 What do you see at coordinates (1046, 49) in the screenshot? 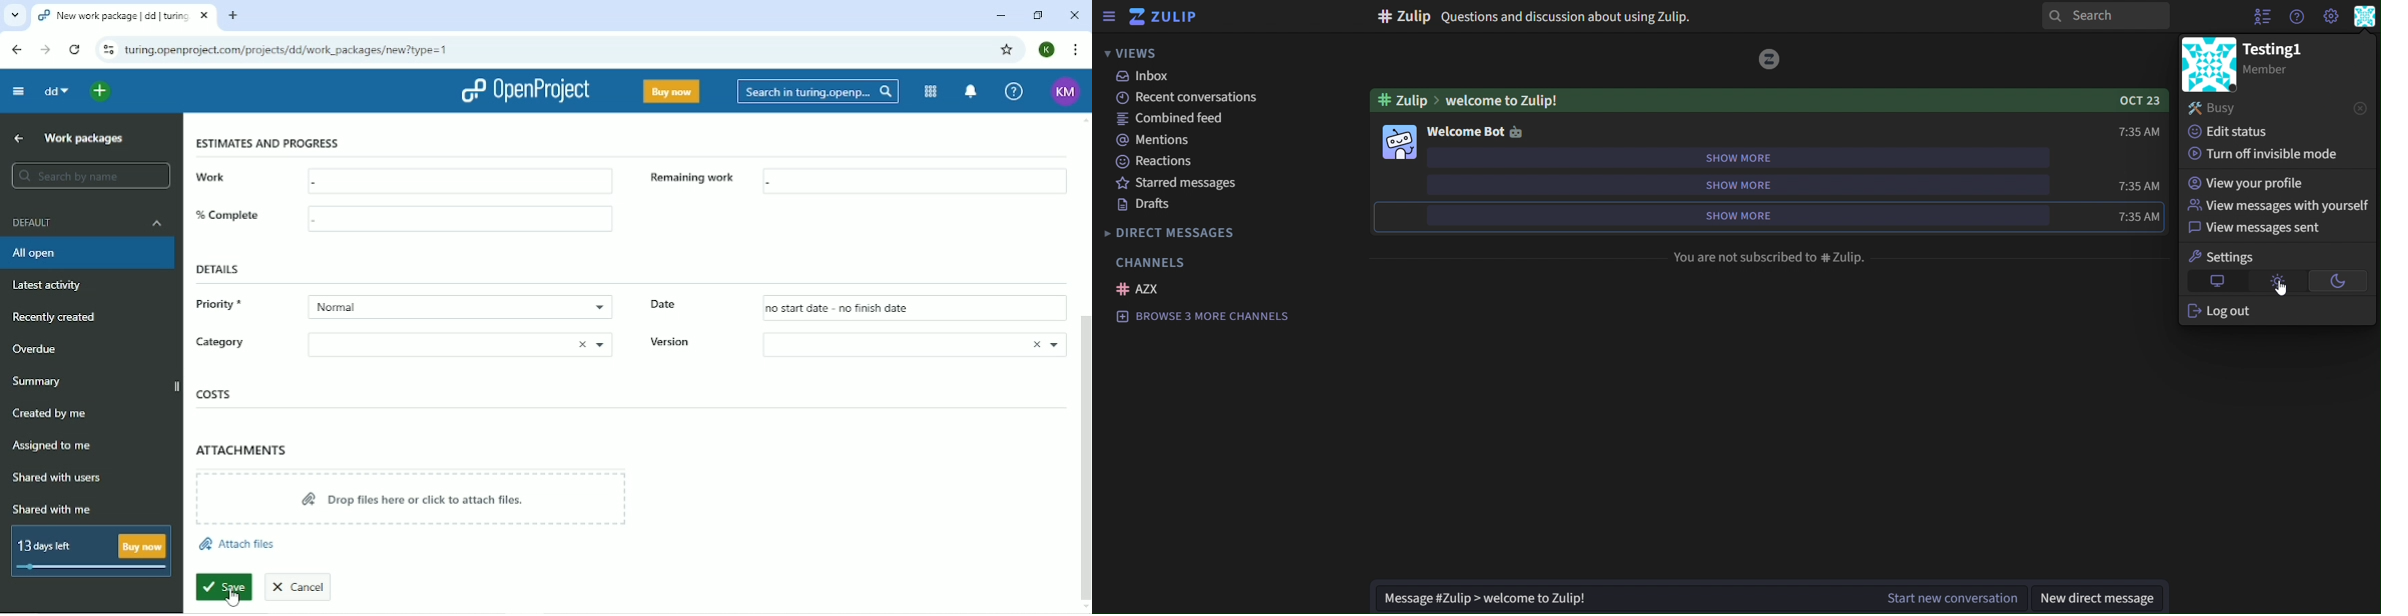
I see `K` at bounding box center [1046, 49].